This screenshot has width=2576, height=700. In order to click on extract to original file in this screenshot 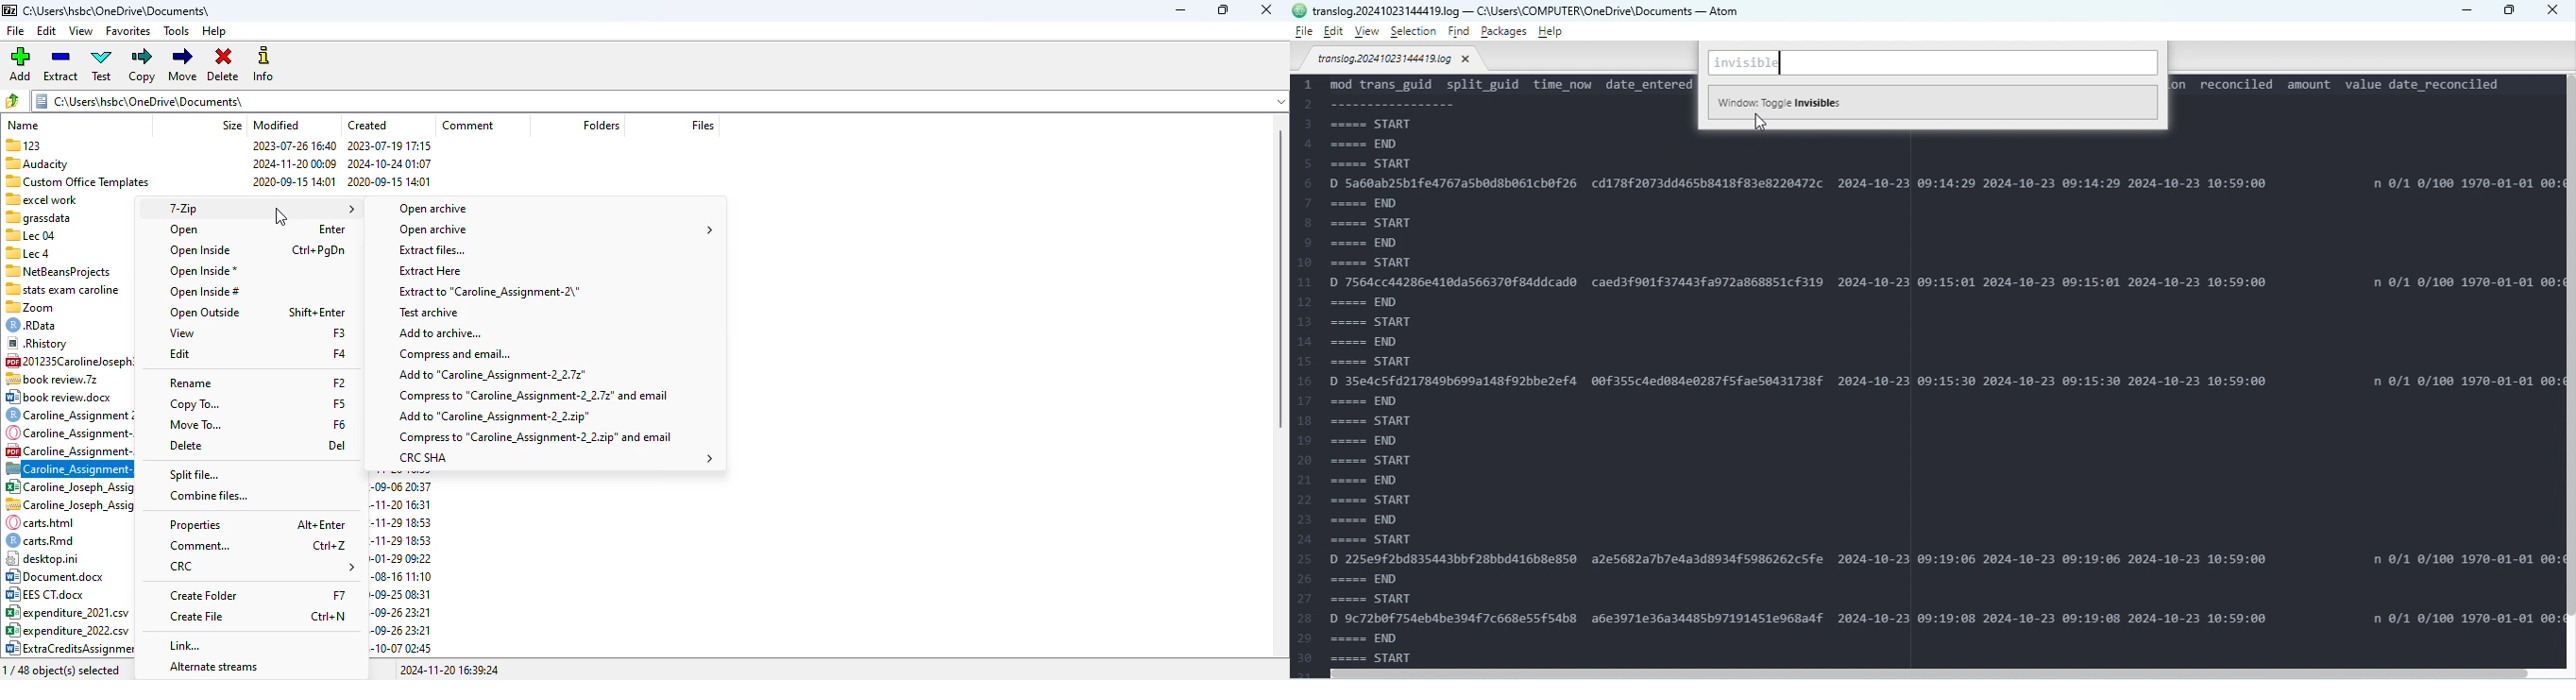, I will do `click(488, 292)`.